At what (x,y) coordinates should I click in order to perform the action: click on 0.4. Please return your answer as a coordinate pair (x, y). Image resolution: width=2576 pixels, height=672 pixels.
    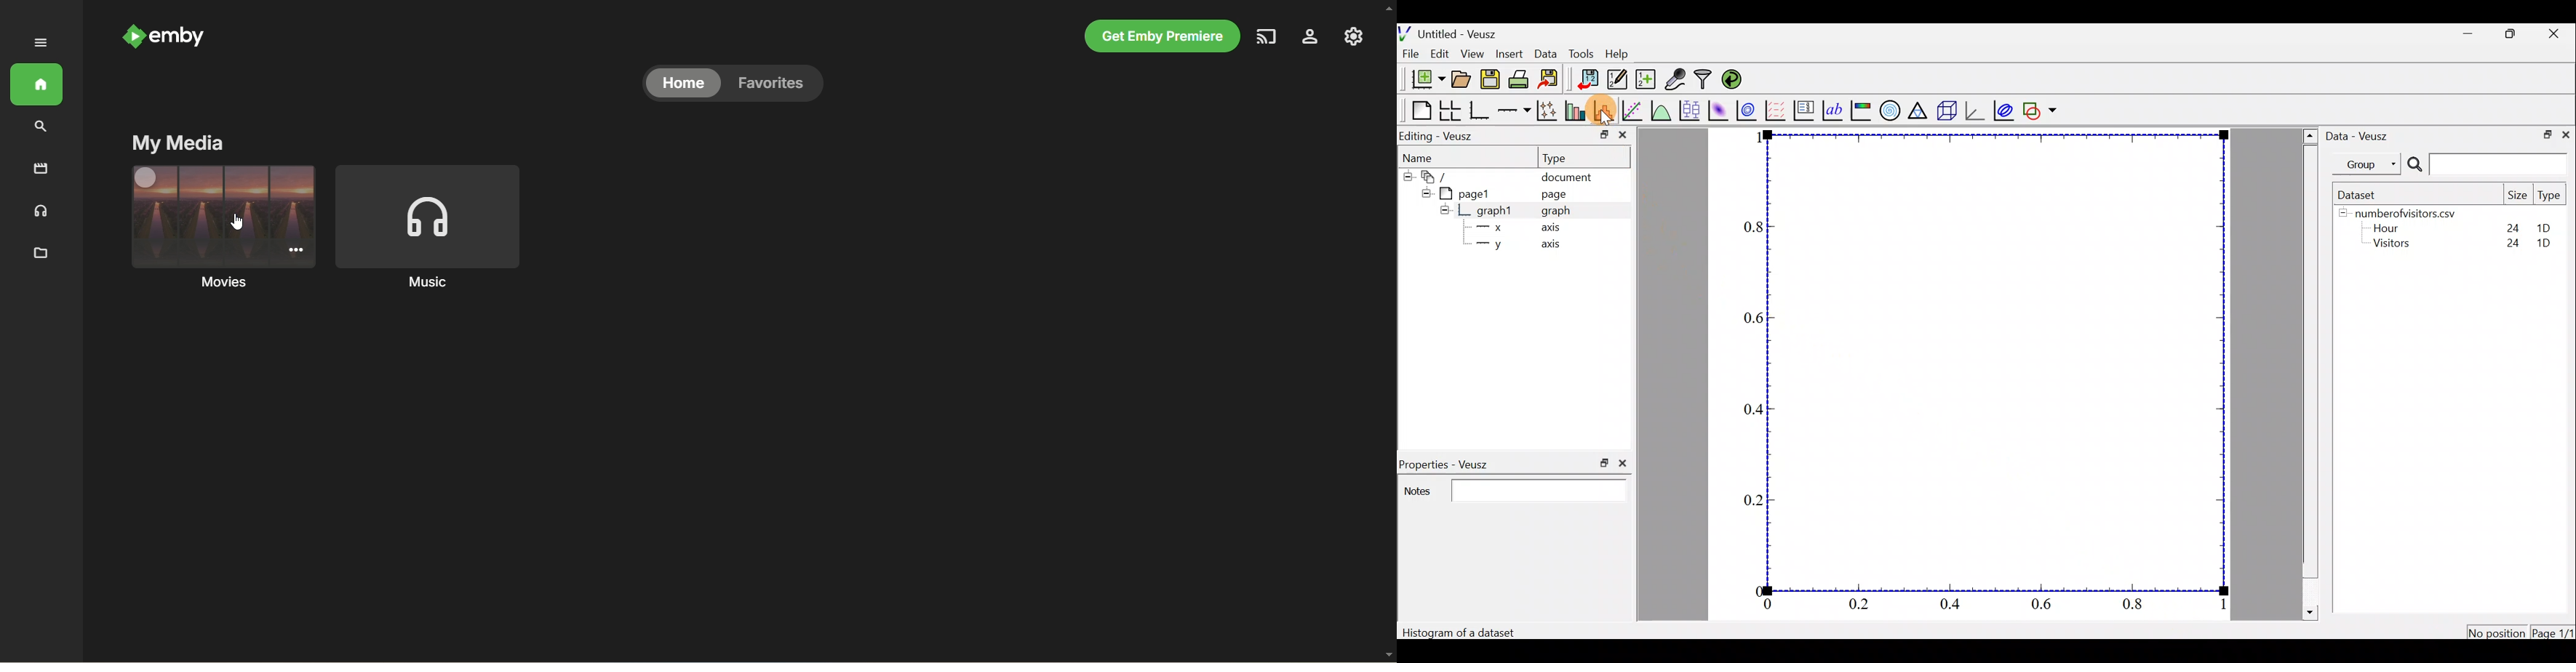
    Looking at the image, I should click on (1755, 406).